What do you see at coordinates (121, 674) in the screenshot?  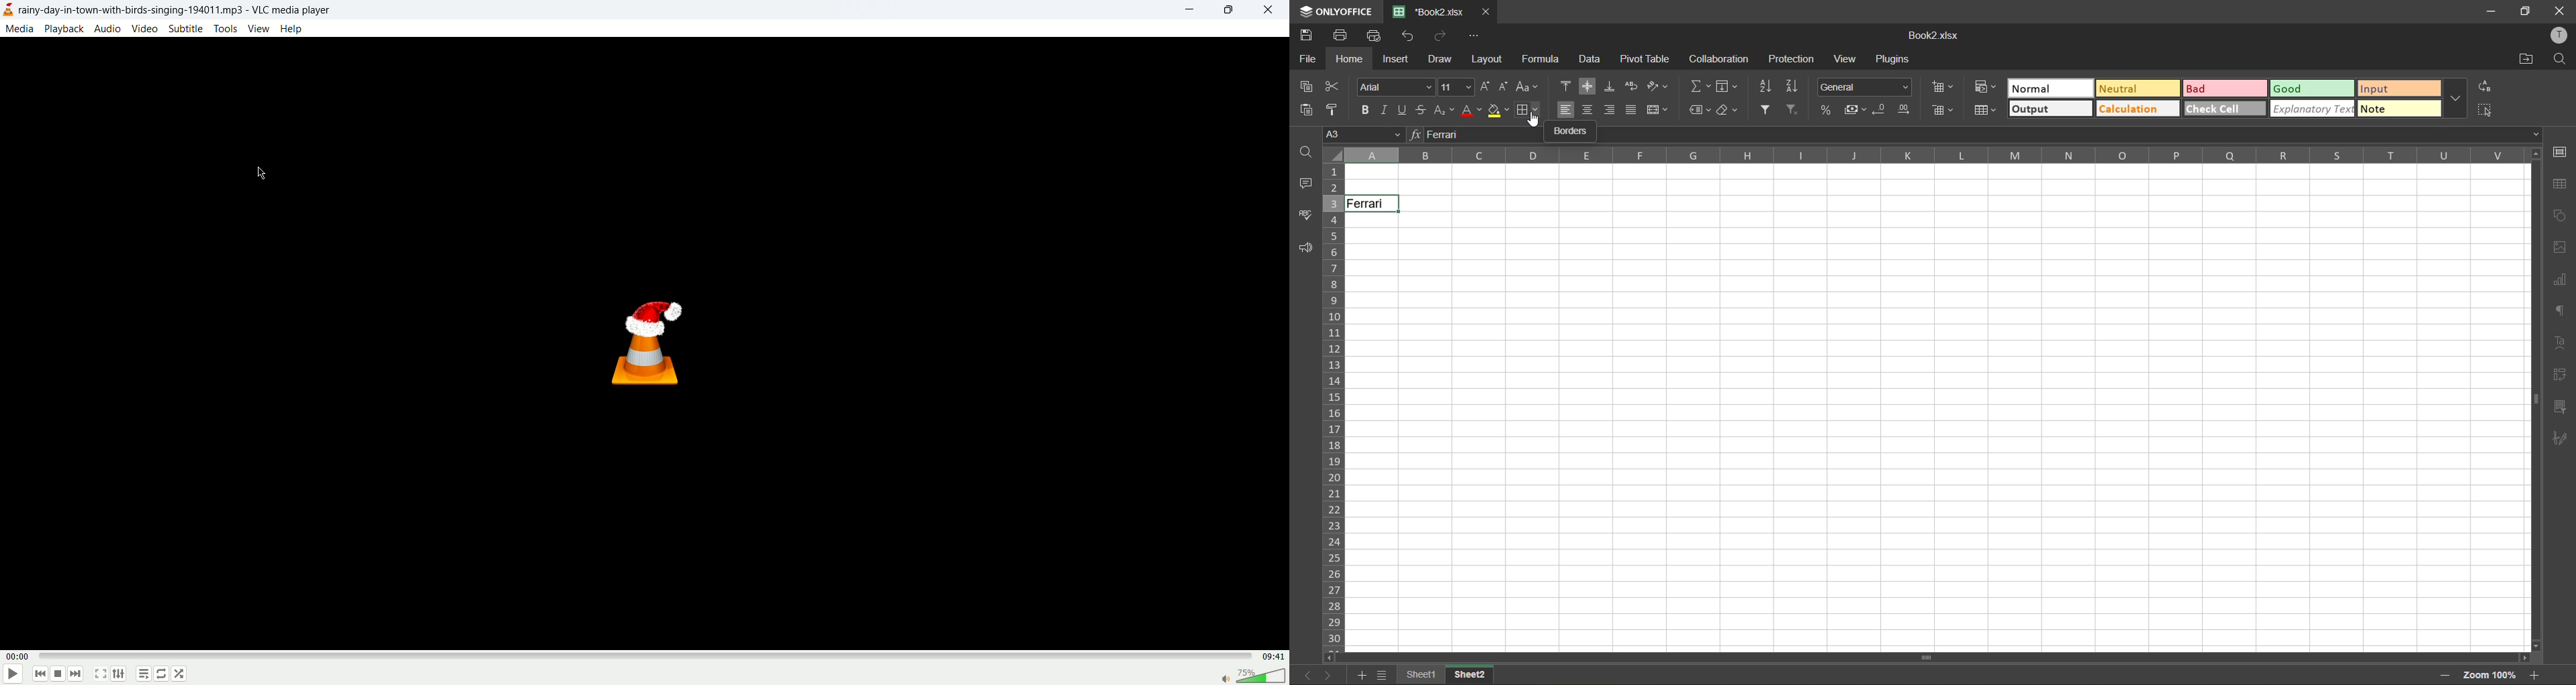 I see `extended settings` at bounding box center [121, 674].